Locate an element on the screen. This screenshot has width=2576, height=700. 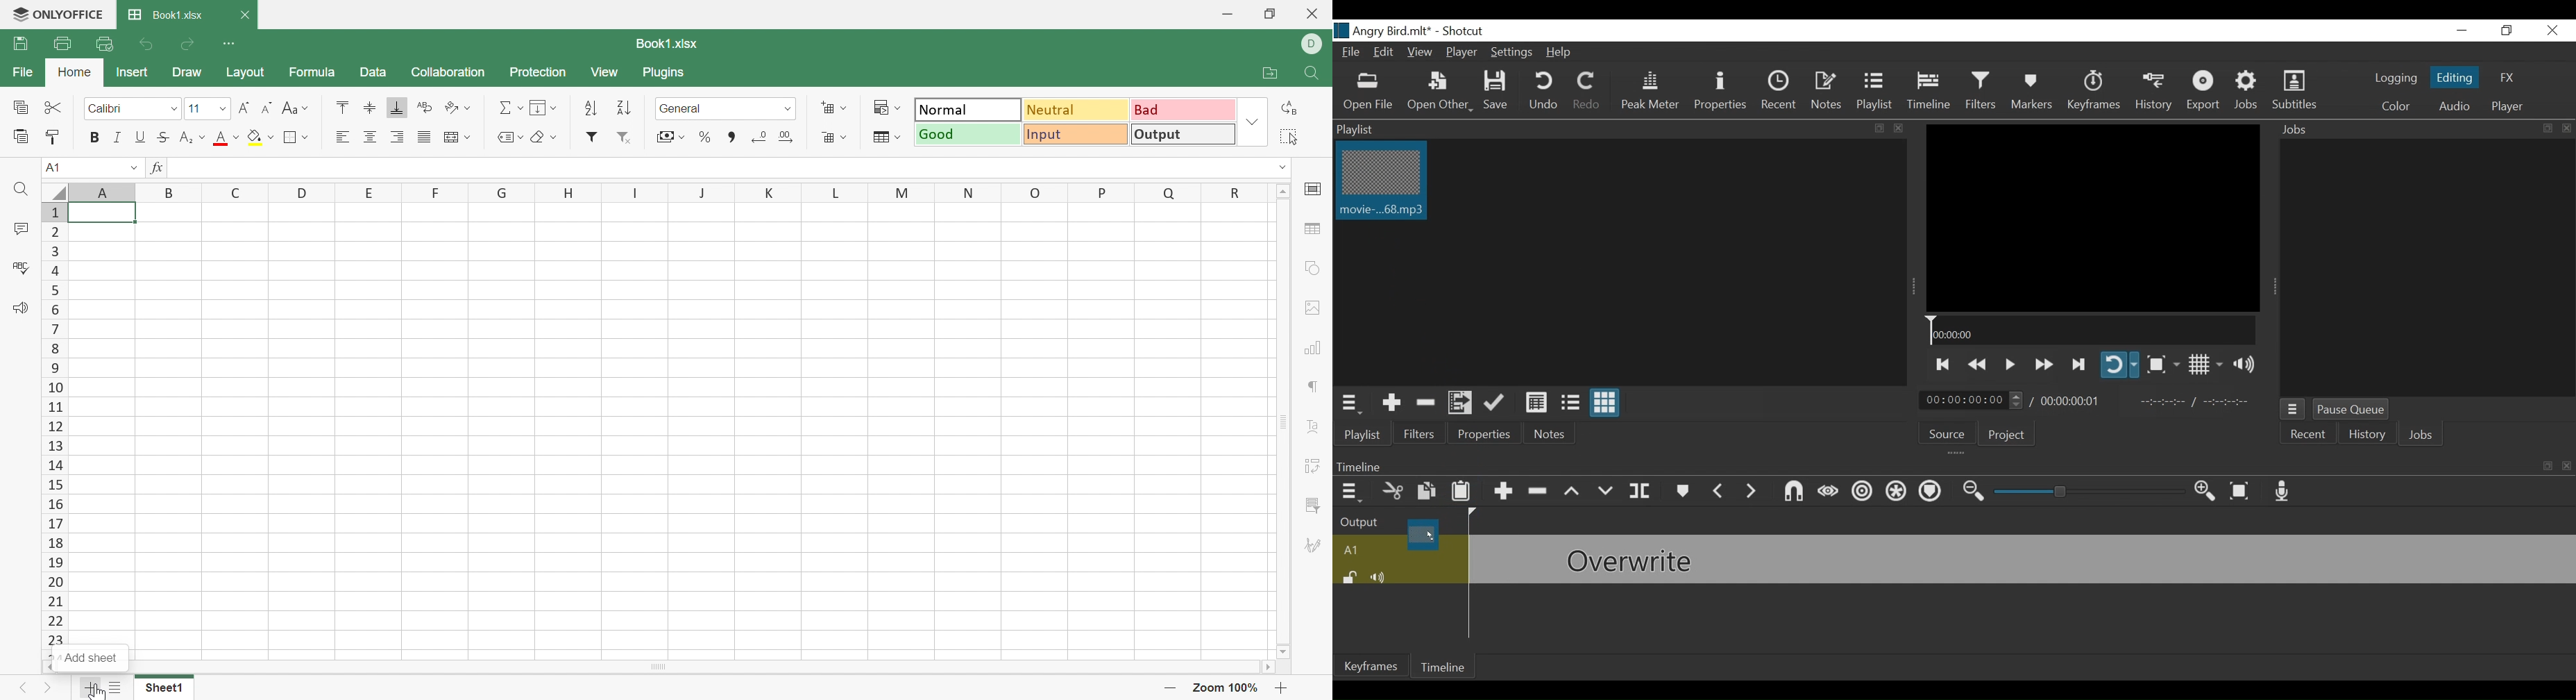
E is located at coordinates (367, 192).